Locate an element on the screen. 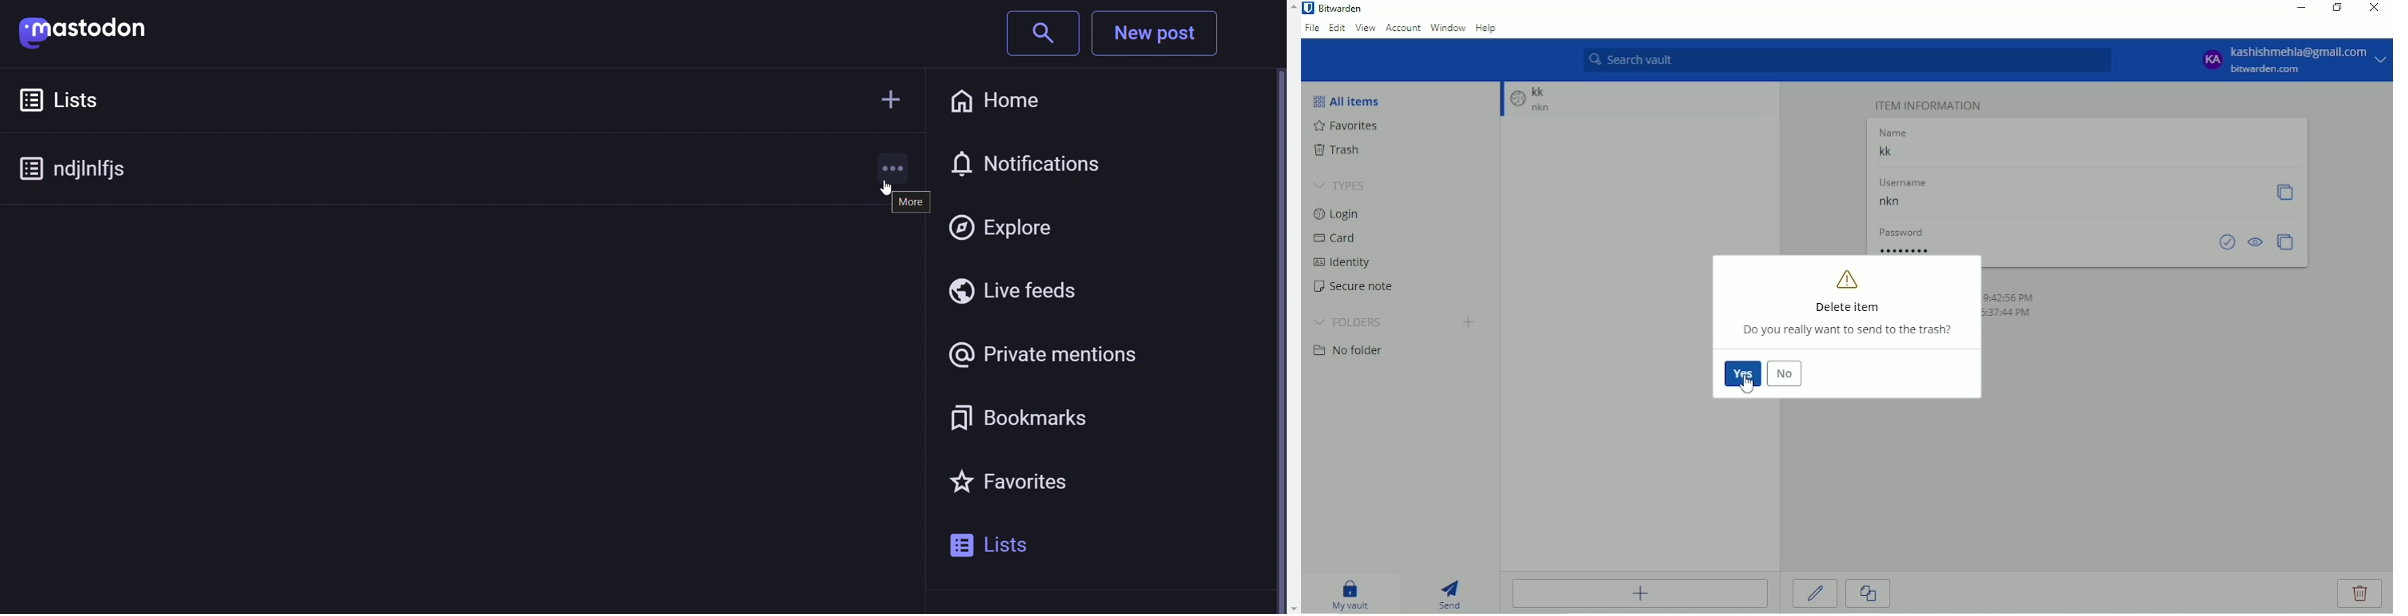 This screenshot has height=616, width=2408. search is located at coordinates (1033, 33).